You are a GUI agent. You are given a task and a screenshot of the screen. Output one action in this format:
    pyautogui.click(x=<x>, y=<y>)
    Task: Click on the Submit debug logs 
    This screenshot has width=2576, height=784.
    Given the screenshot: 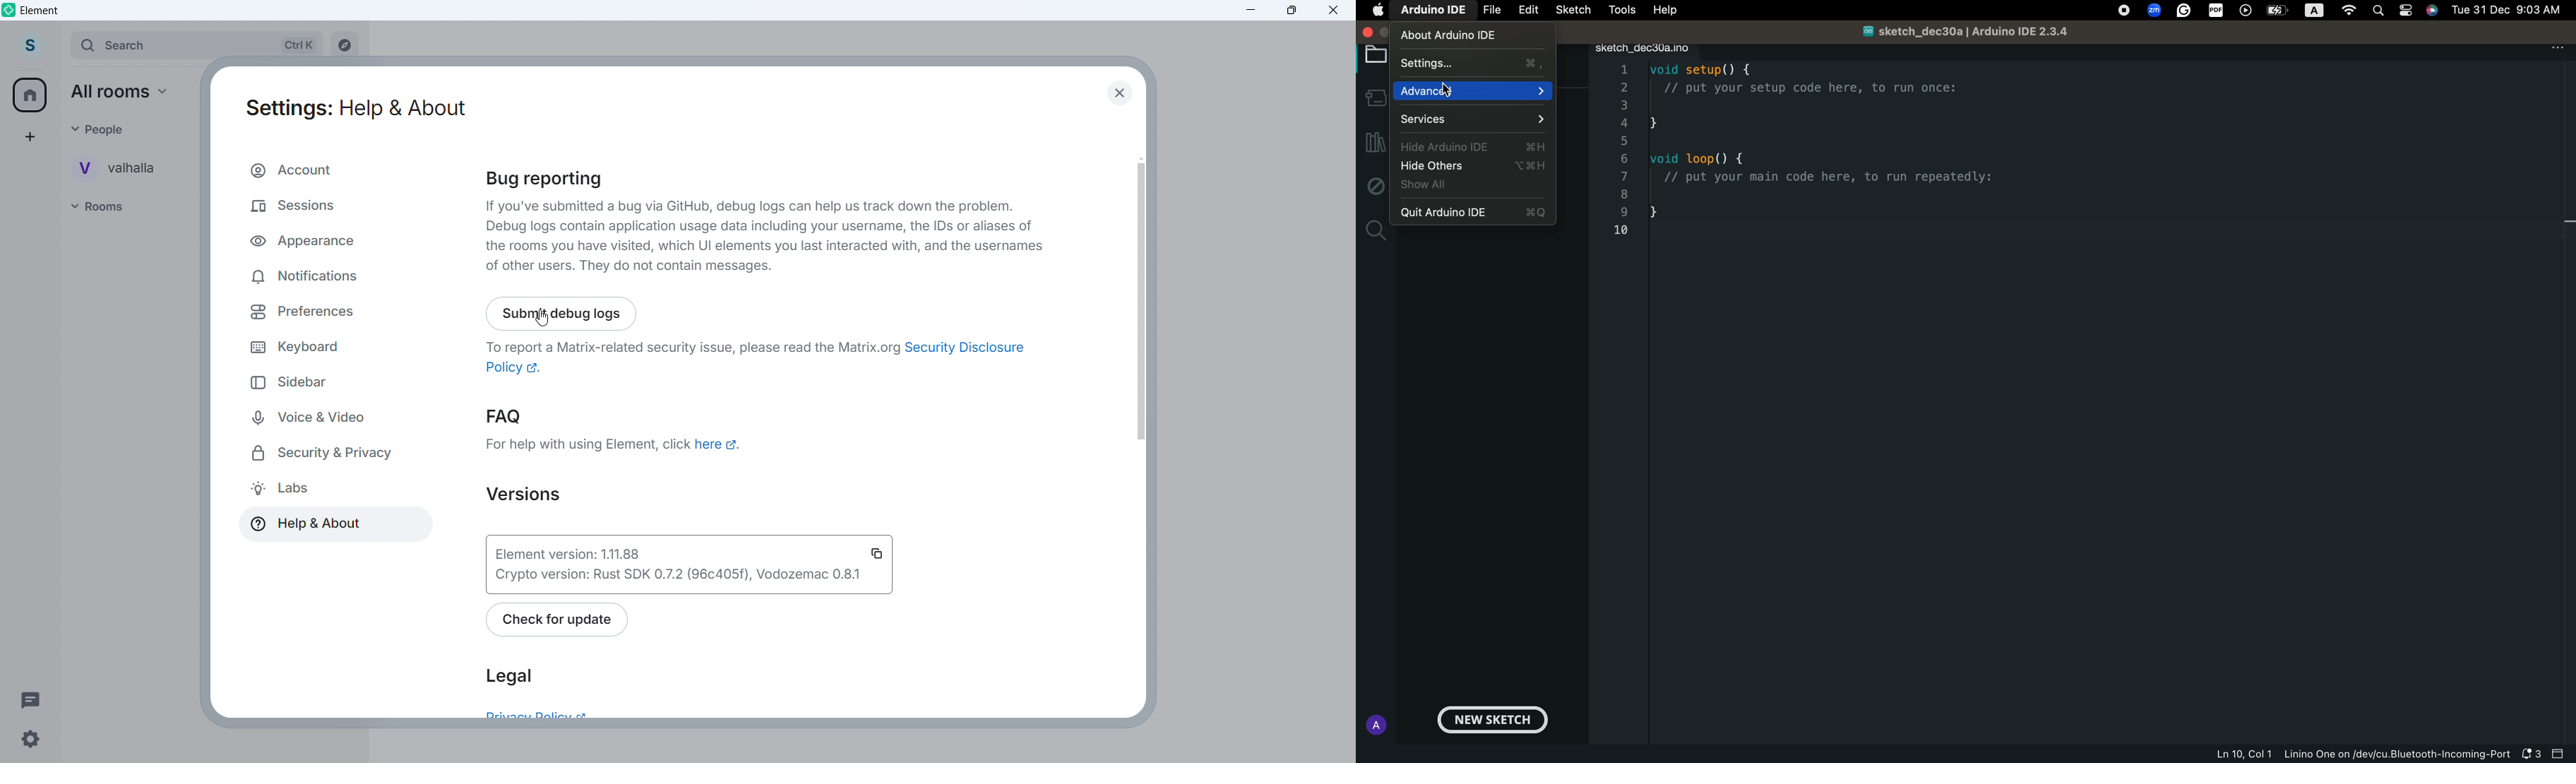 What is the action you would take?
    pyautogui.click(x=563, y=312)
    